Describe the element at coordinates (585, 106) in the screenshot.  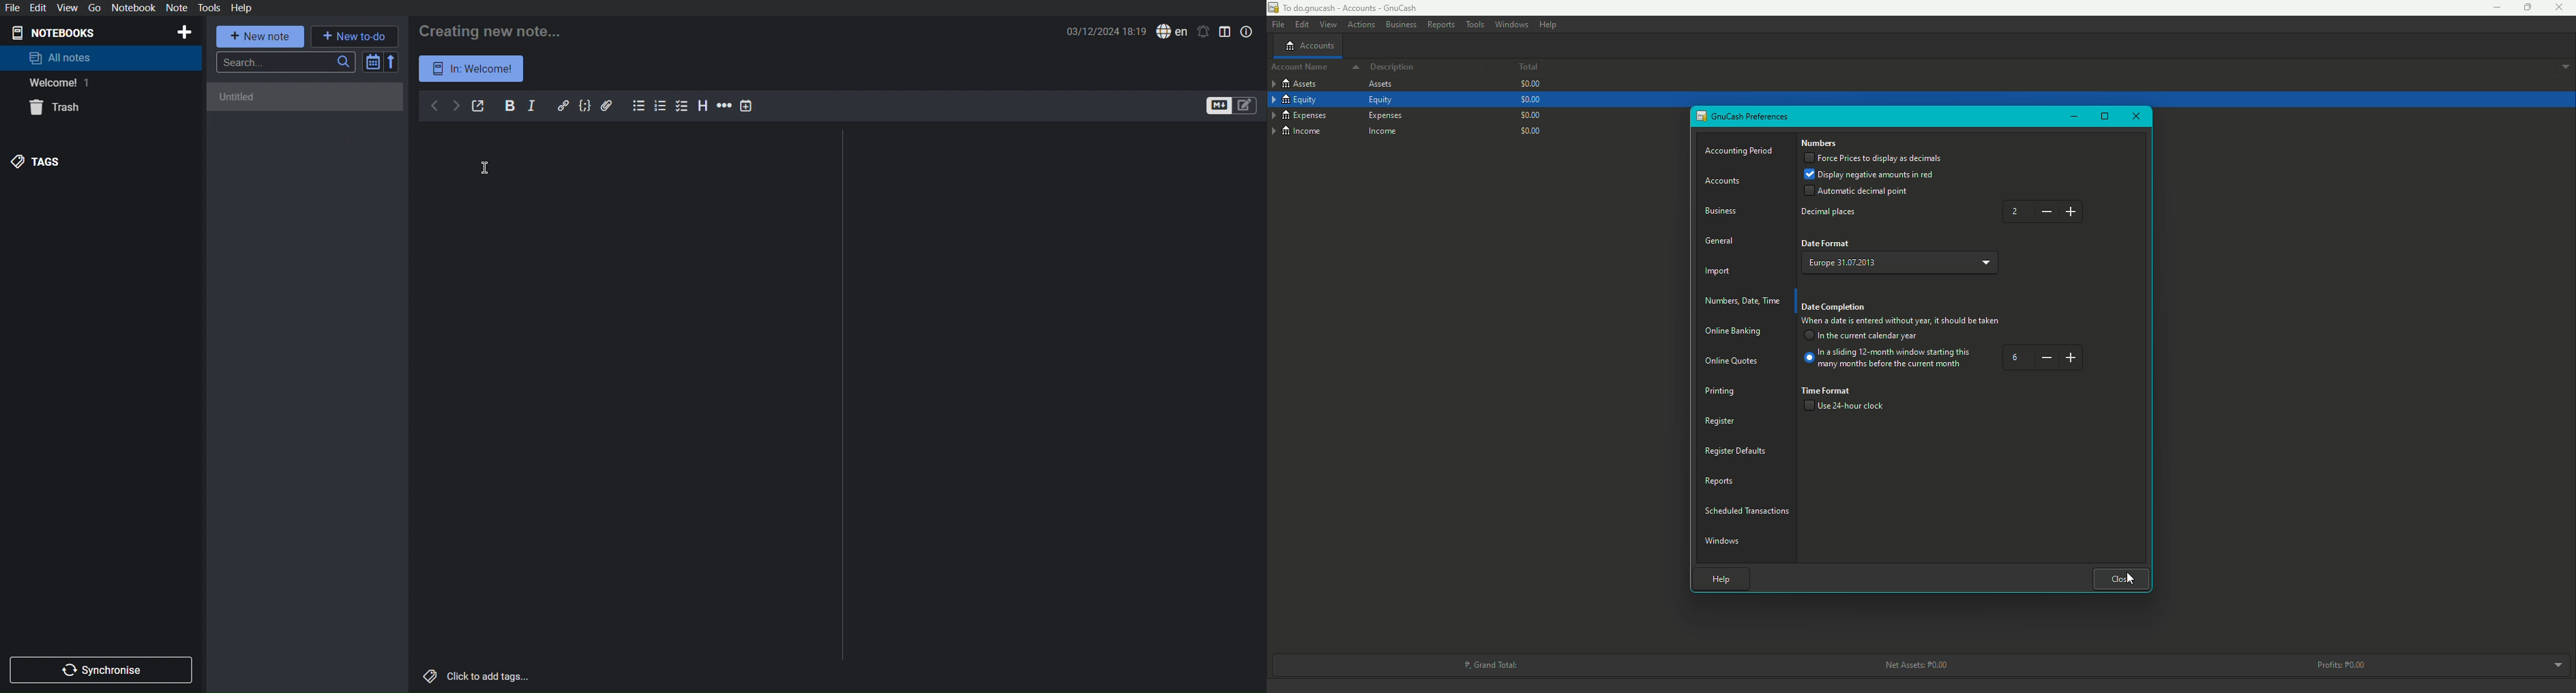
I see `Code` at that location.